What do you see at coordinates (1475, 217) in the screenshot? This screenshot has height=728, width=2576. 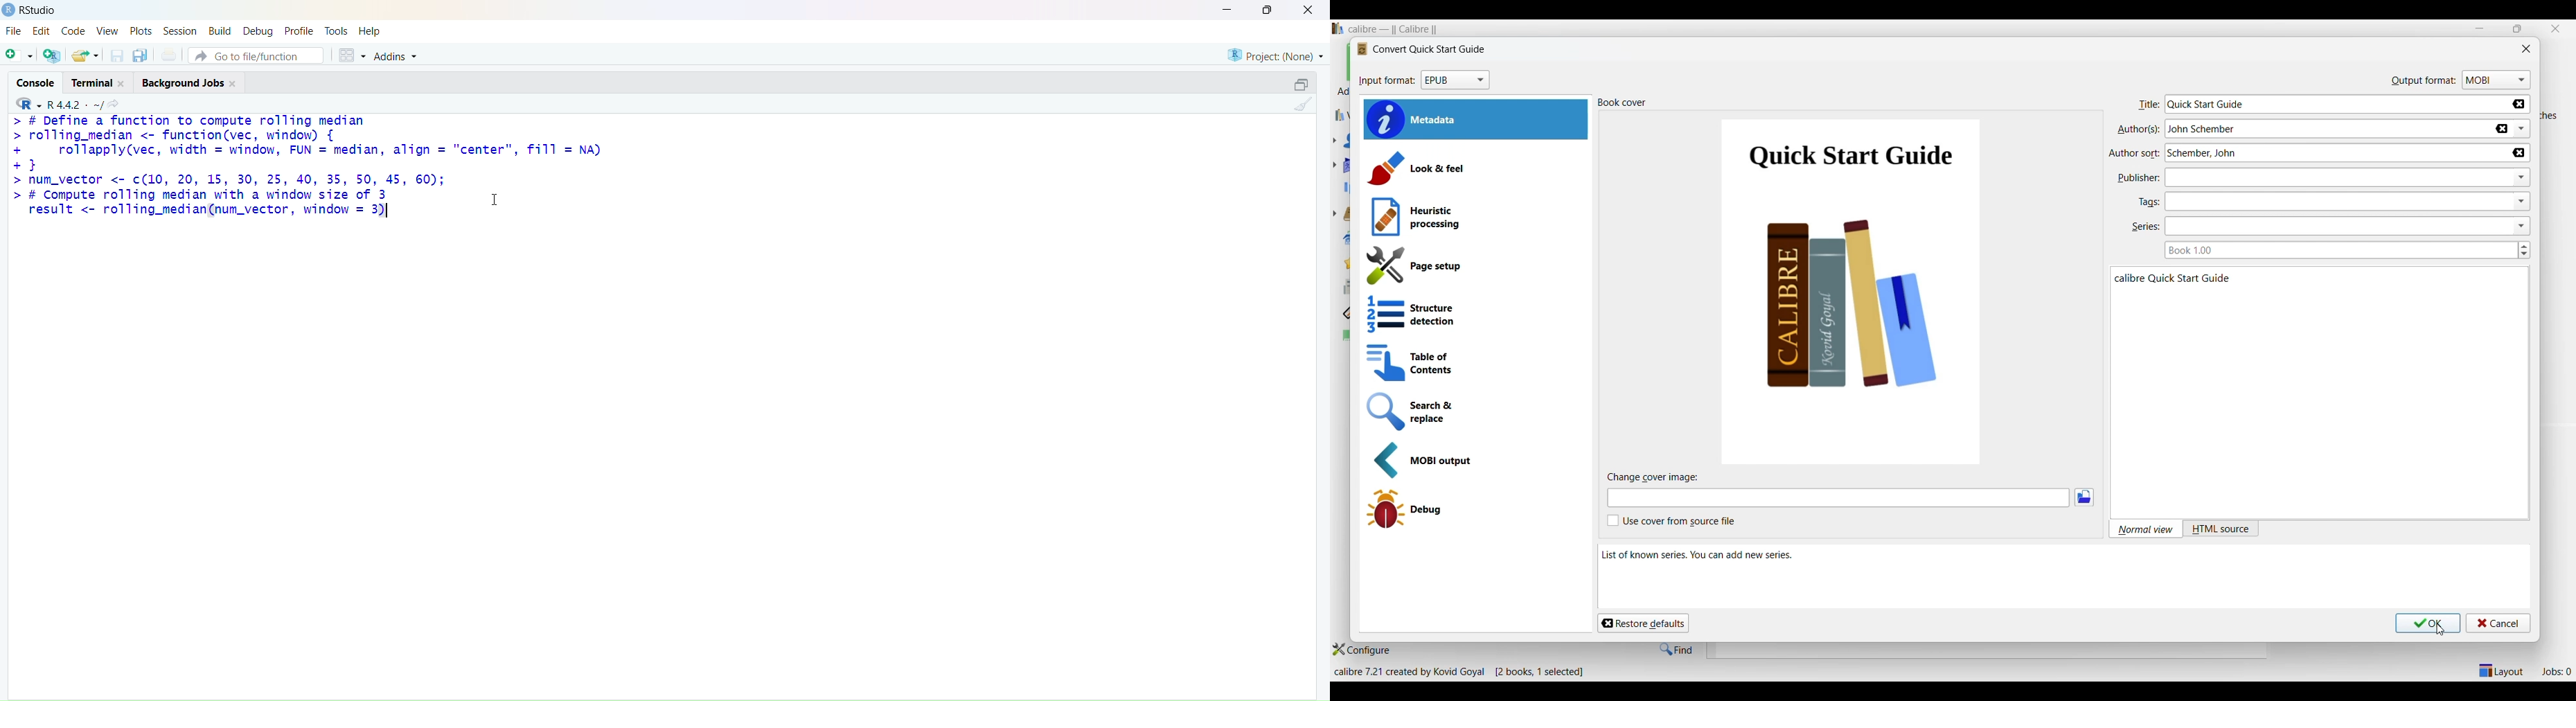 I see `Heuristic processing` at bounding box center [1475, 217].